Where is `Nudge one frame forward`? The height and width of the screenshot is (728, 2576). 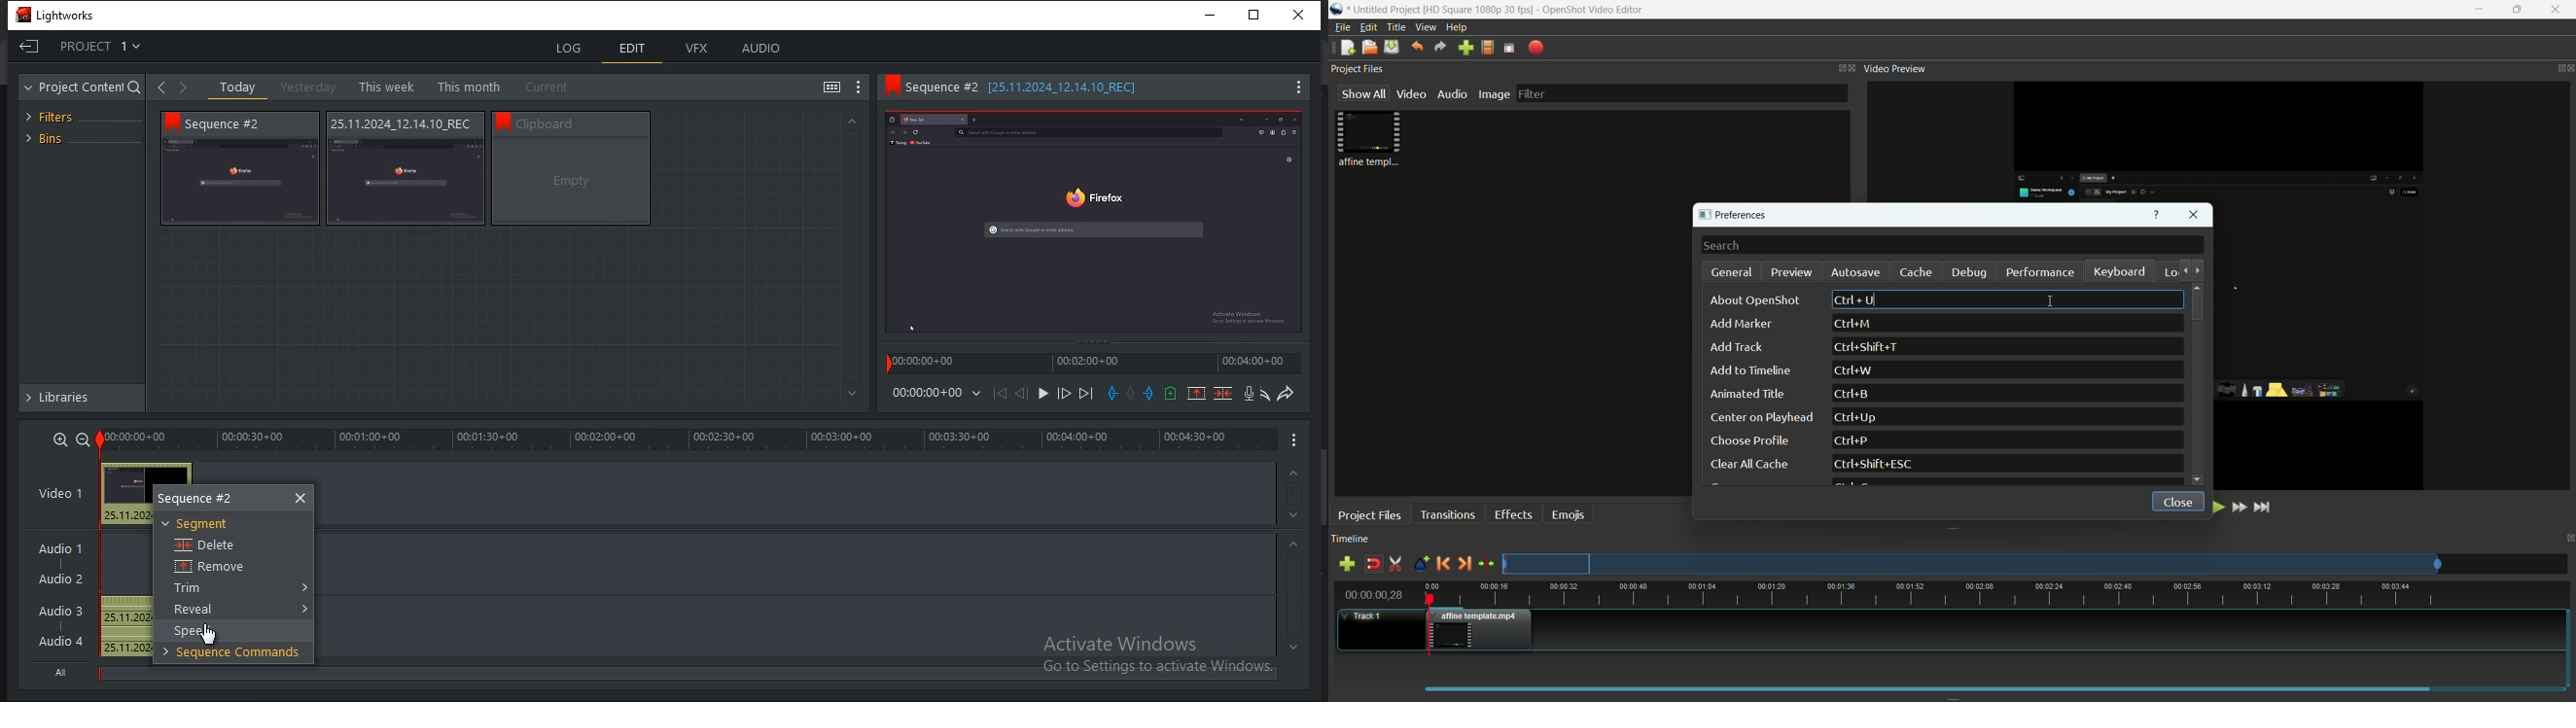 Nudge one frame forward is located at coordinates (1064, 394).